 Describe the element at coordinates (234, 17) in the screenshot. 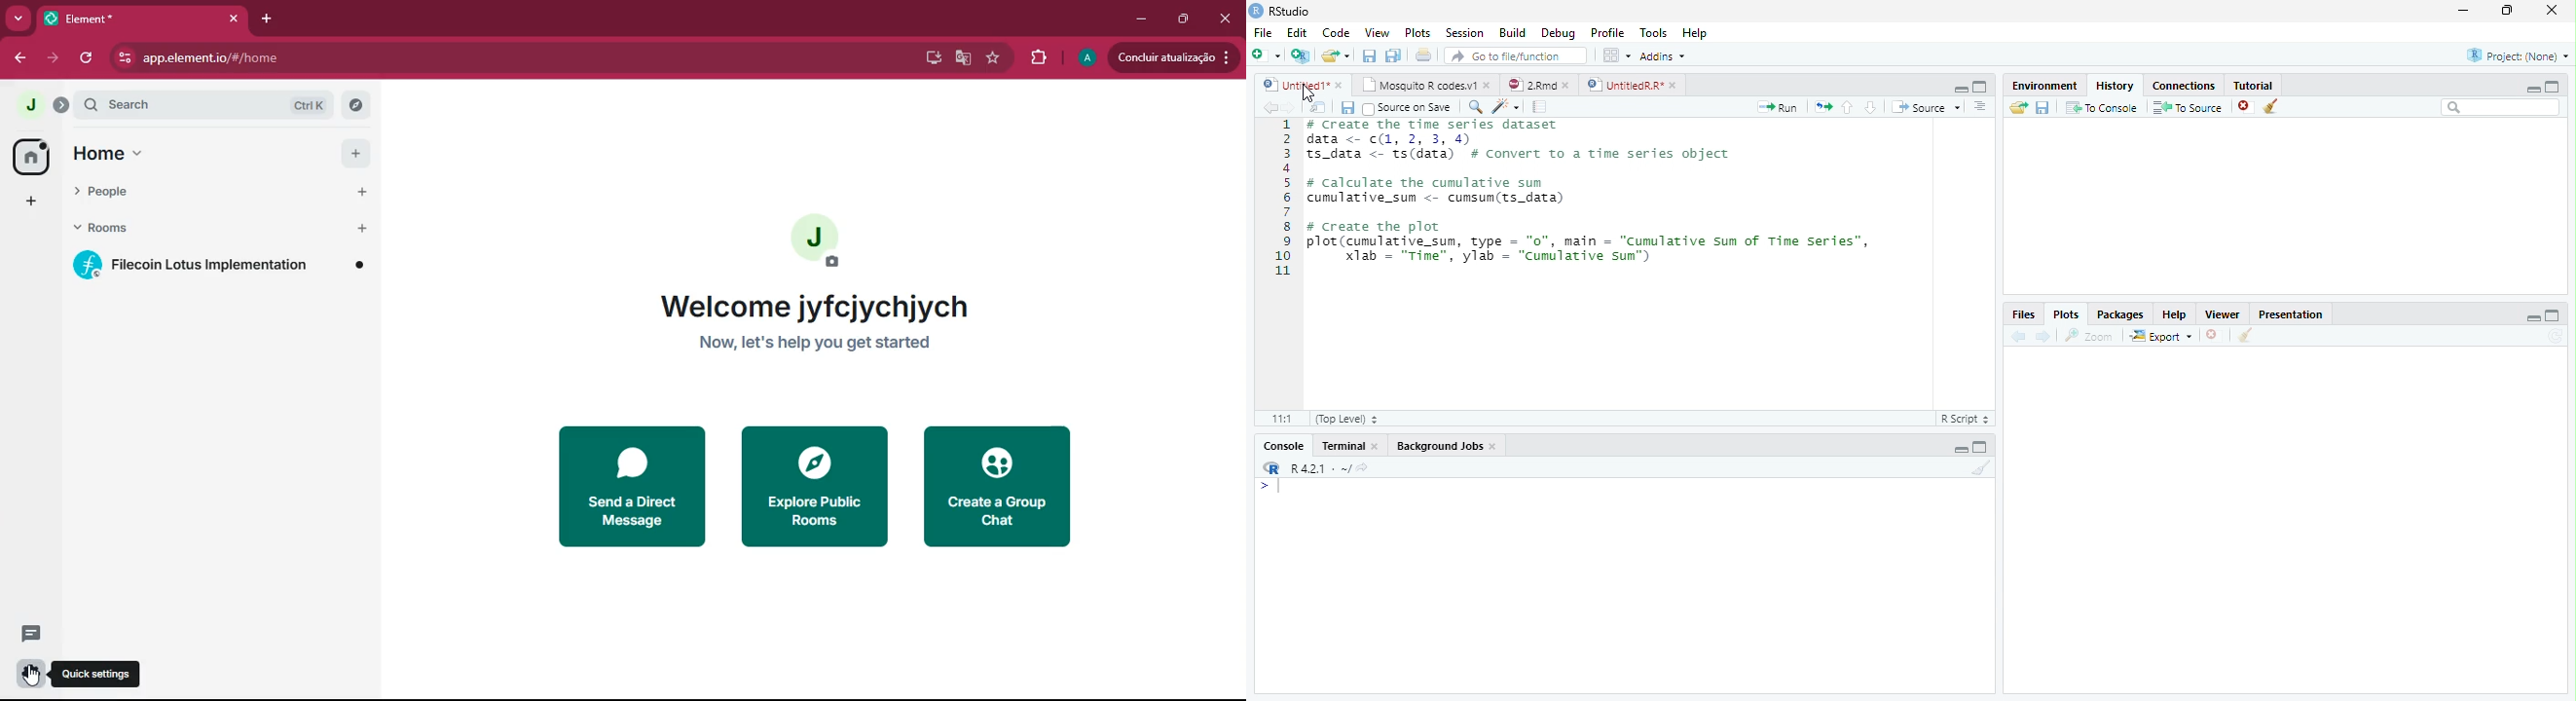

I see `close` at that location.